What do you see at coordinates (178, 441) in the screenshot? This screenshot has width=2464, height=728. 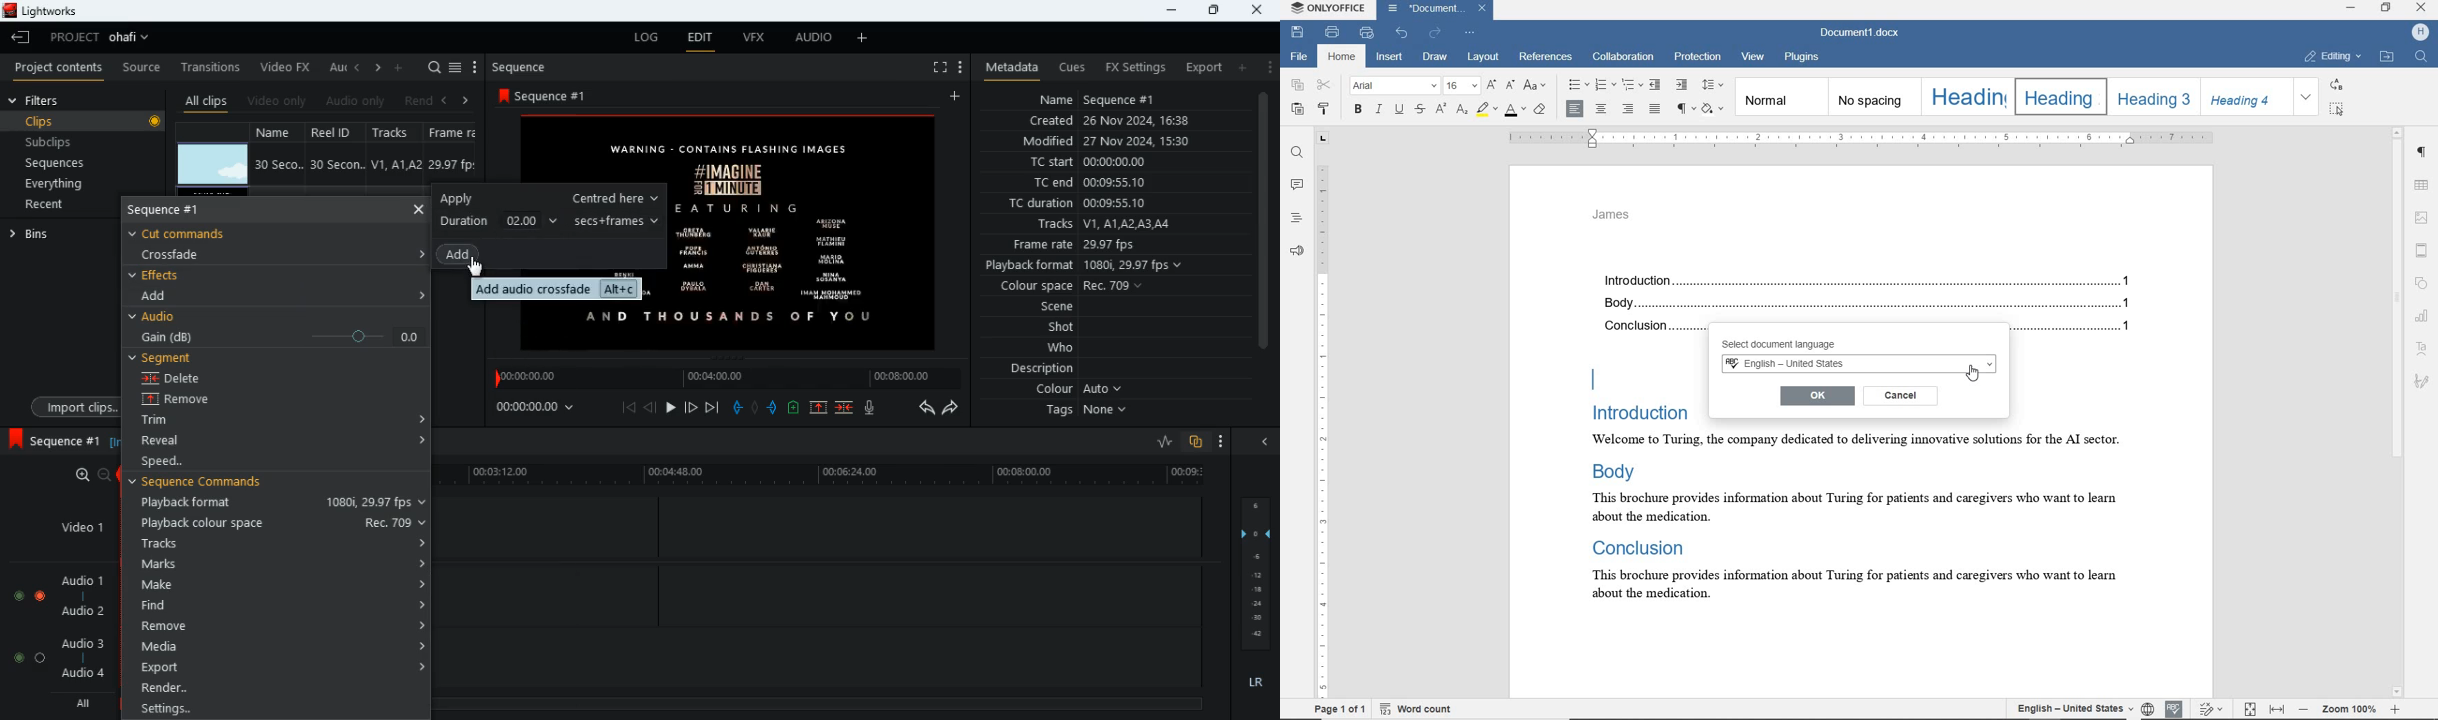 I see `reveal` at bounding box center [178, 441].